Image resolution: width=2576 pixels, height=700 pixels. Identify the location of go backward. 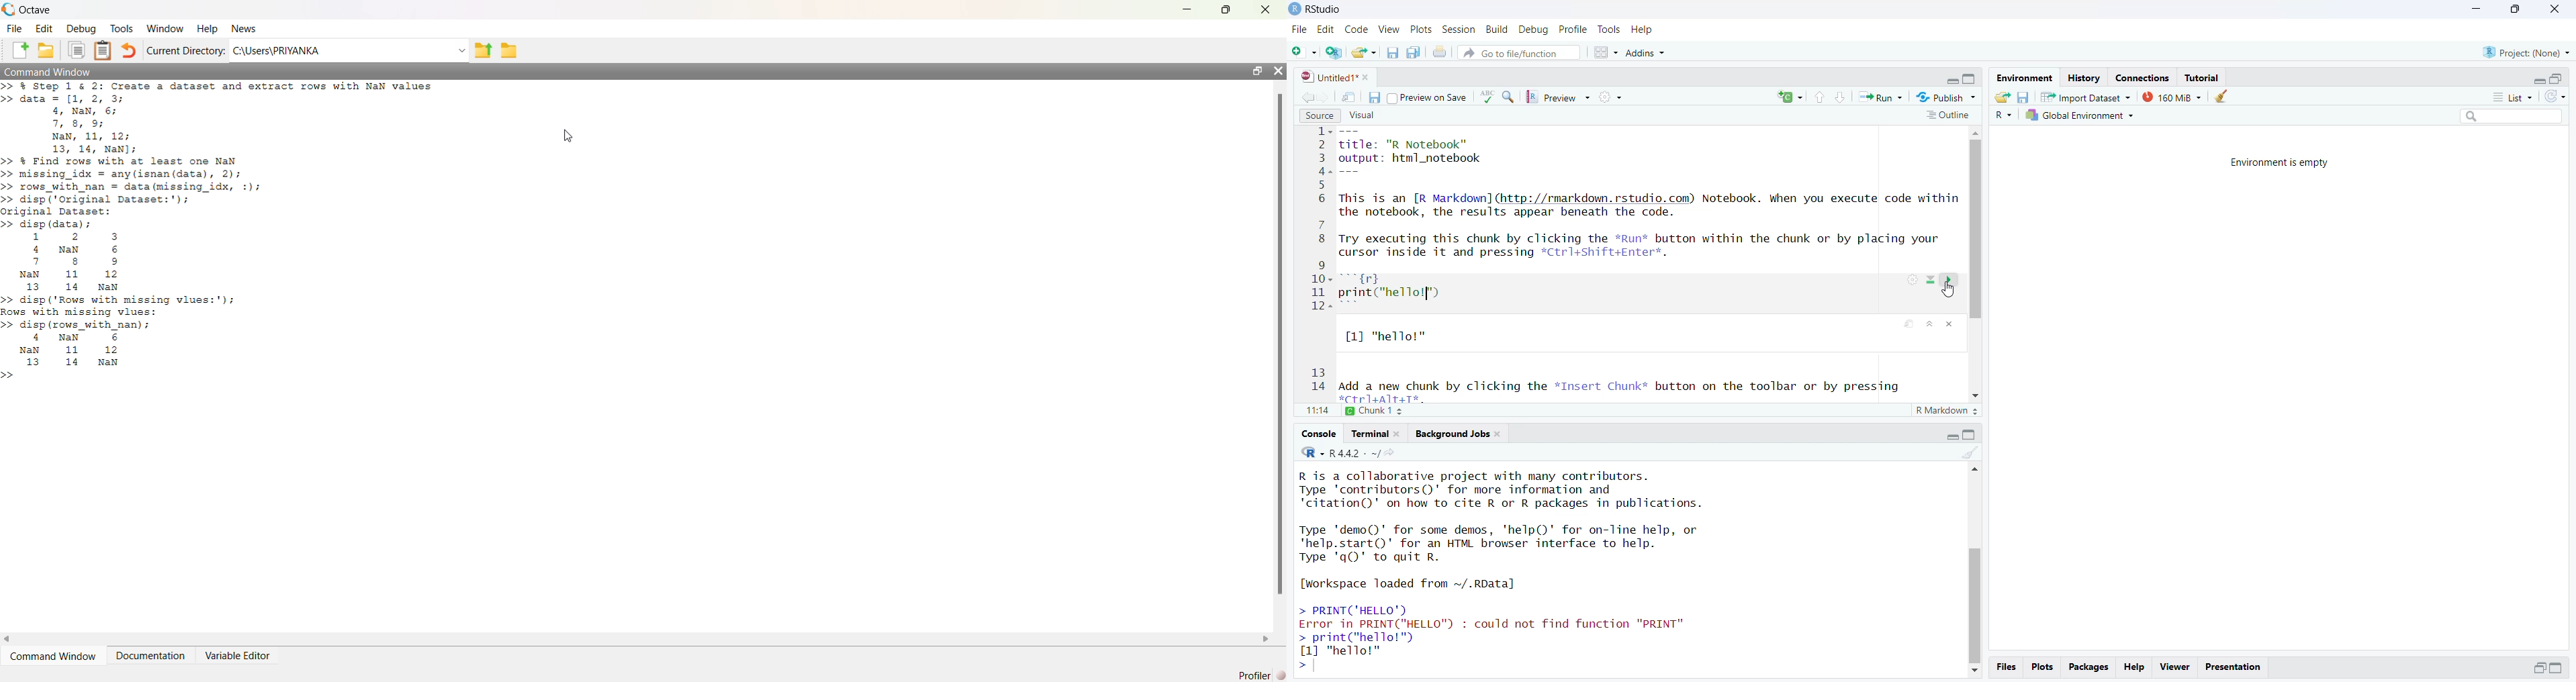
(1305, 95).